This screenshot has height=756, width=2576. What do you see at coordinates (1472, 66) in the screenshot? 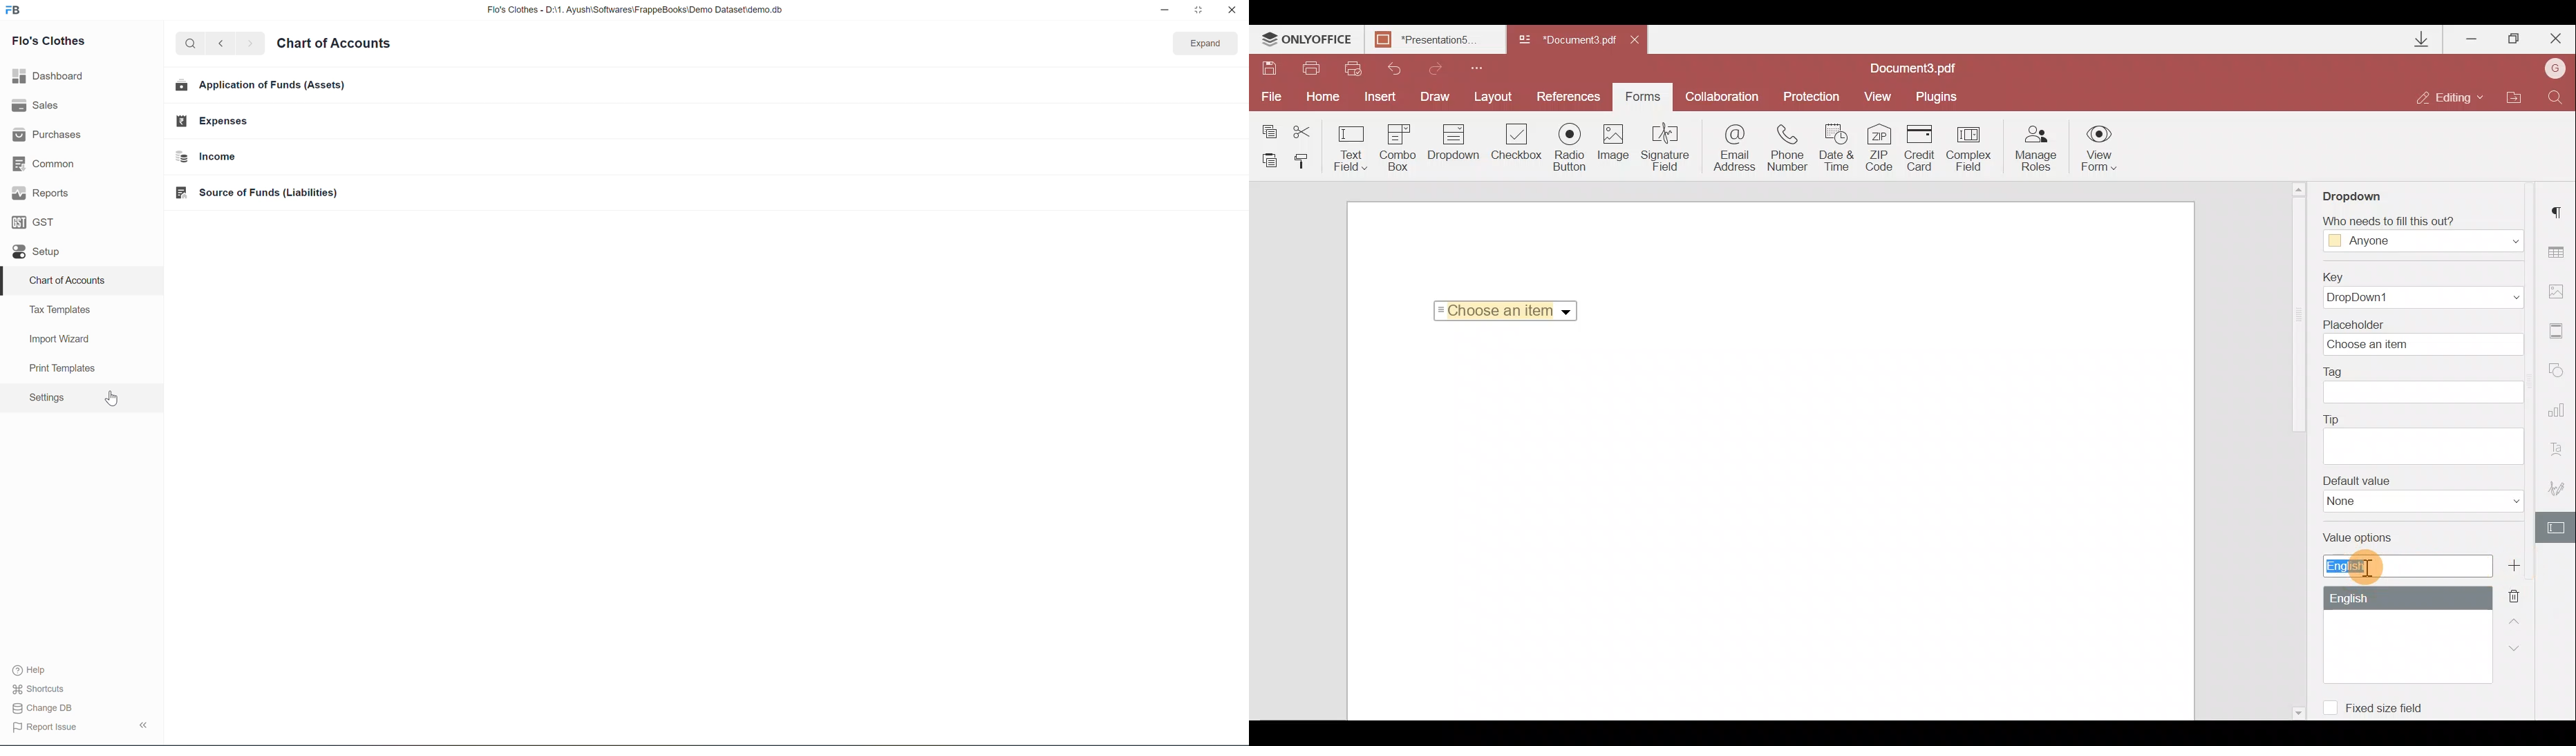
I see `Customize quick access toolbar` at bounding box center [1472, 66].